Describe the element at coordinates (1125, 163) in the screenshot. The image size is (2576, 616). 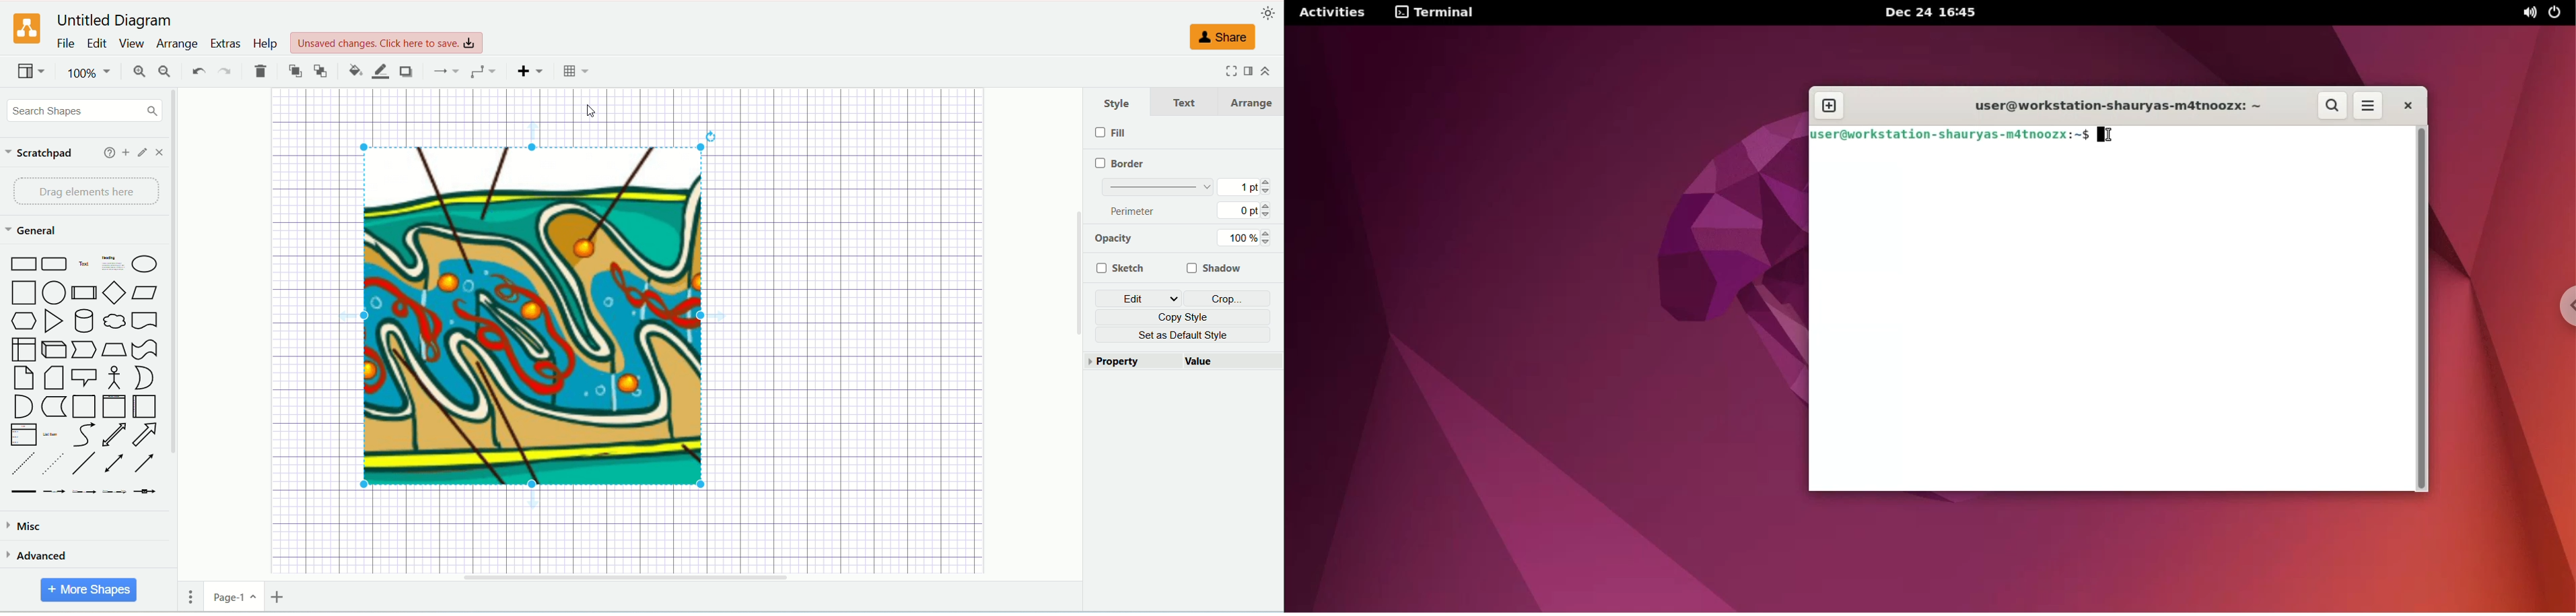
I see `border` at that location.